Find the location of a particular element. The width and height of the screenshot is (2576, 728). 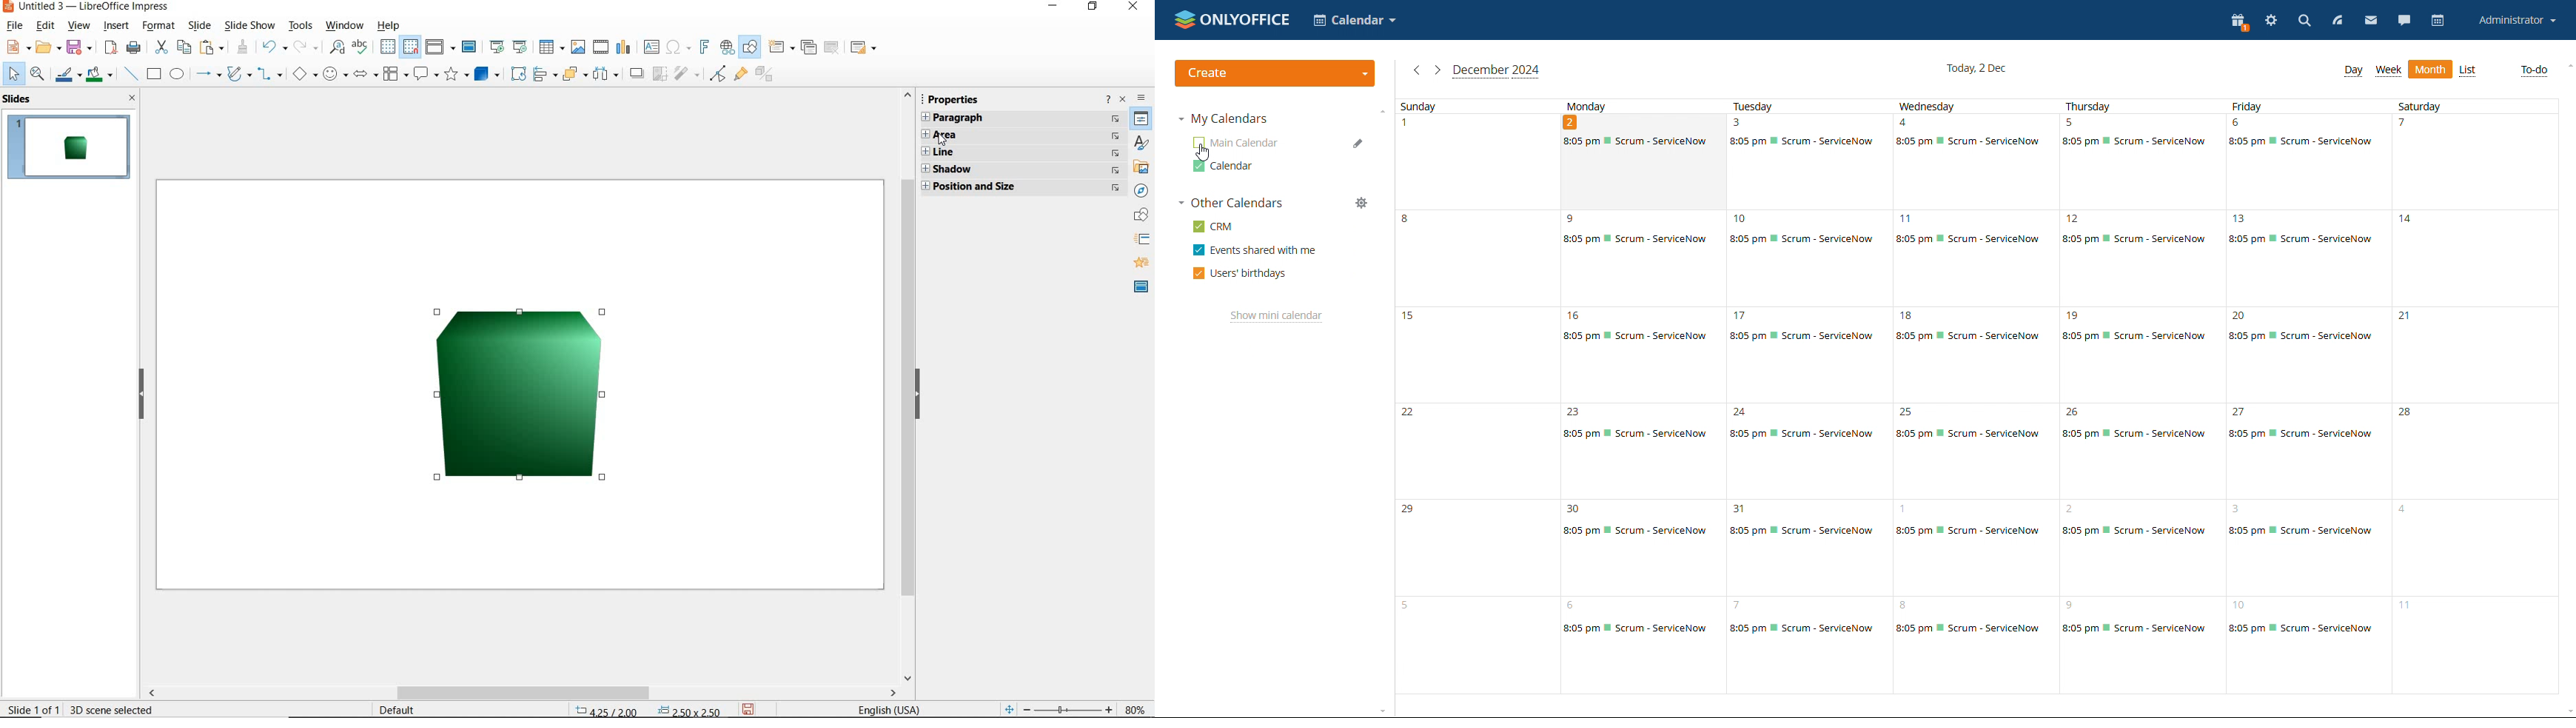

SLIDE 1 OF 1 is located at coordinates (34, 707).